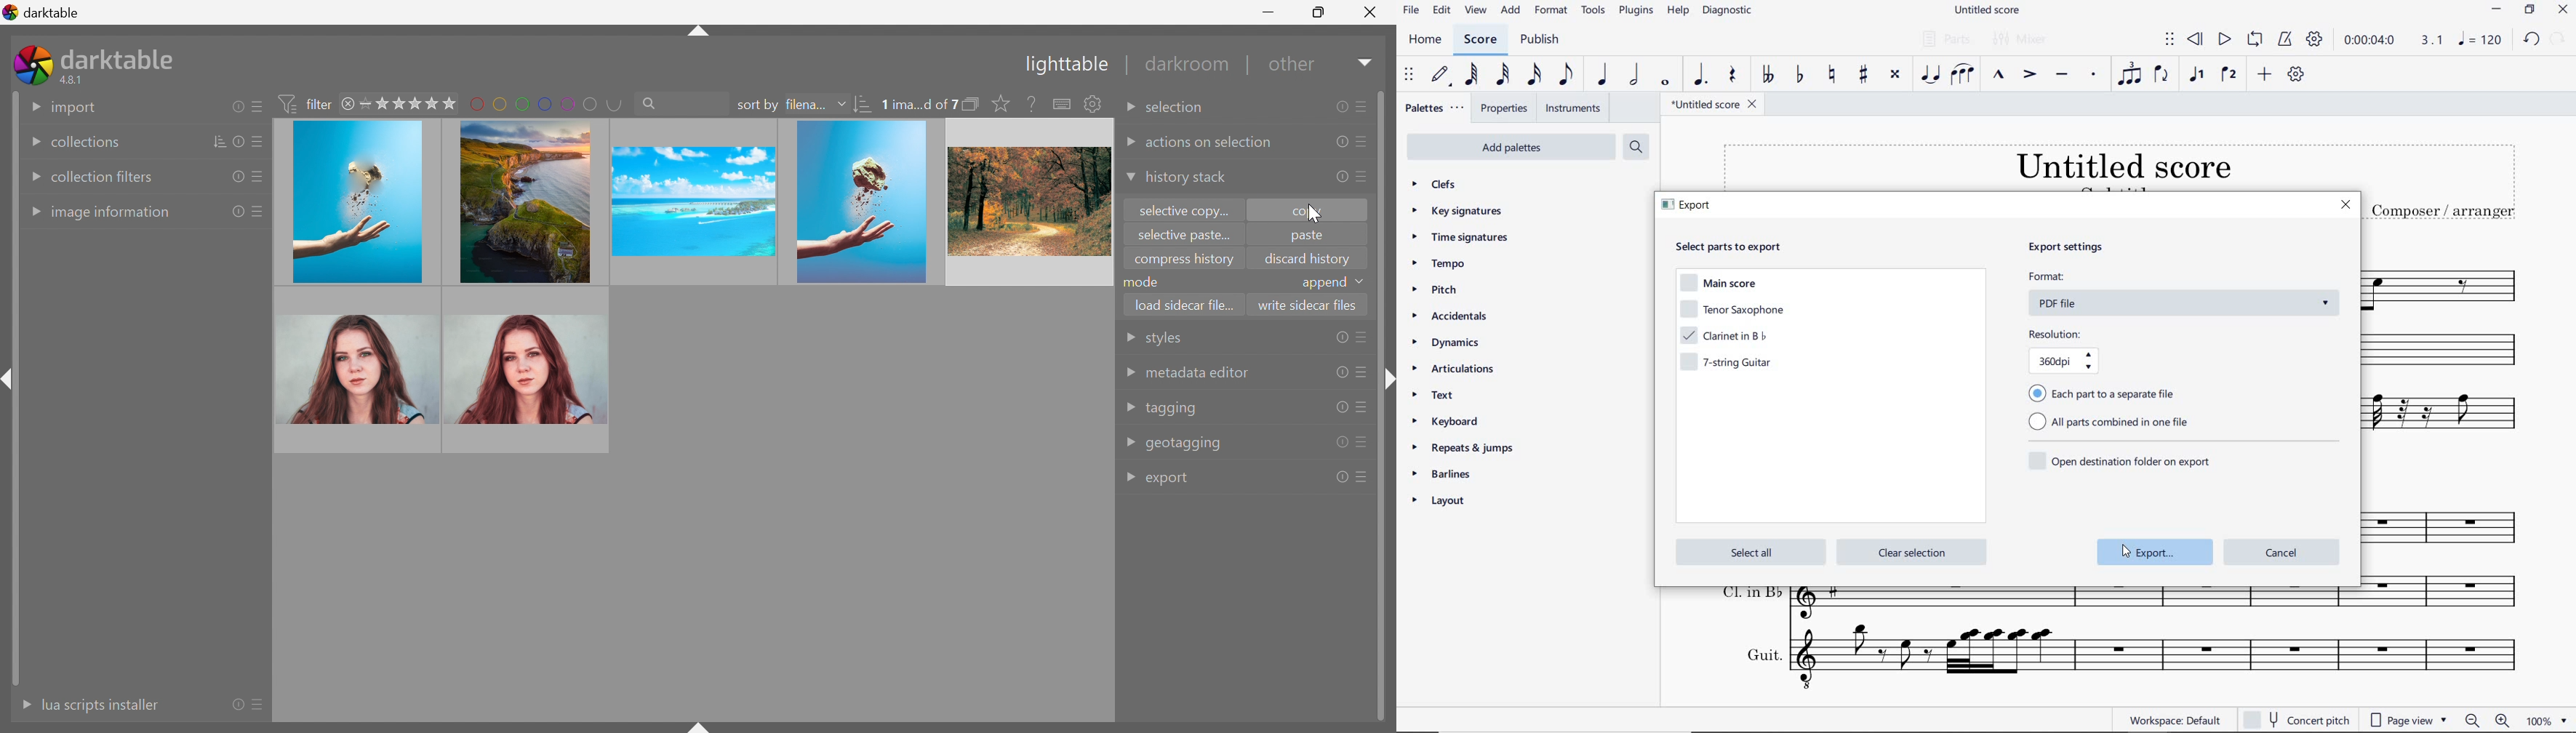 The height and width of the screenshot is (756, 2576). What do you see at coordinates (261, 706) in the screenshot?
I see `presets` at bounding box center [261, 706].